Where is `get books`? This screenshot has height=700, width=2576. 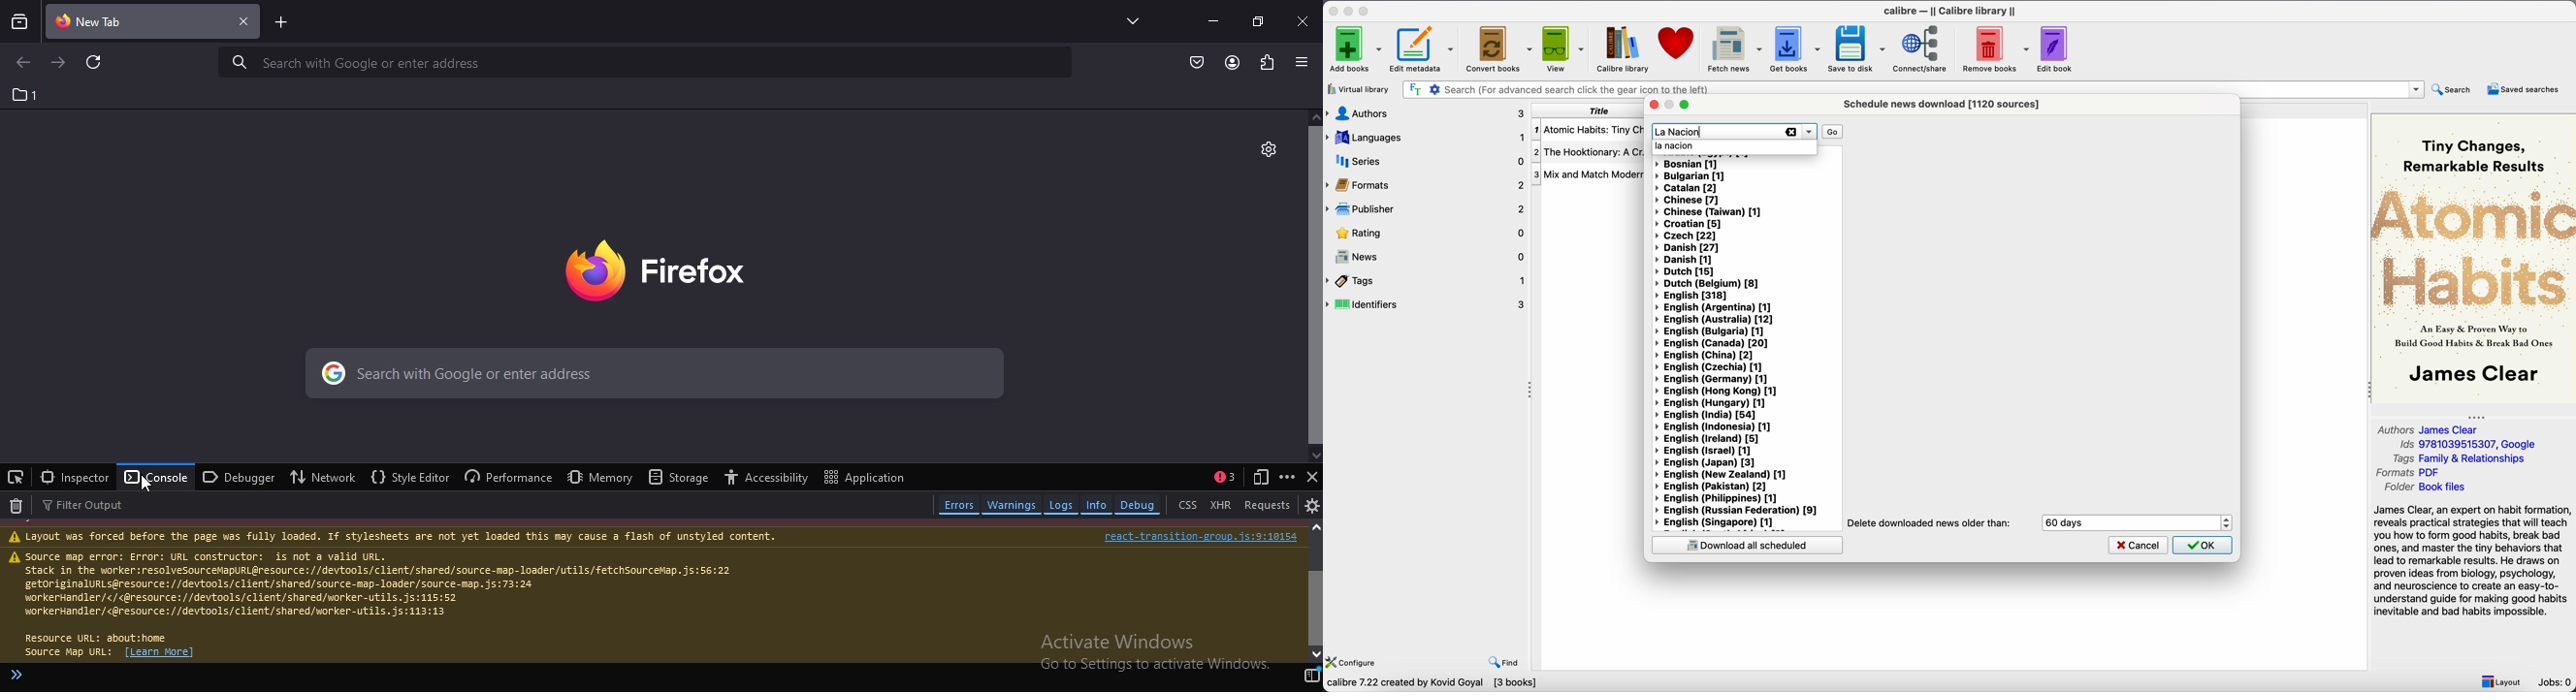
get books is located at coordinates (1795, 49).